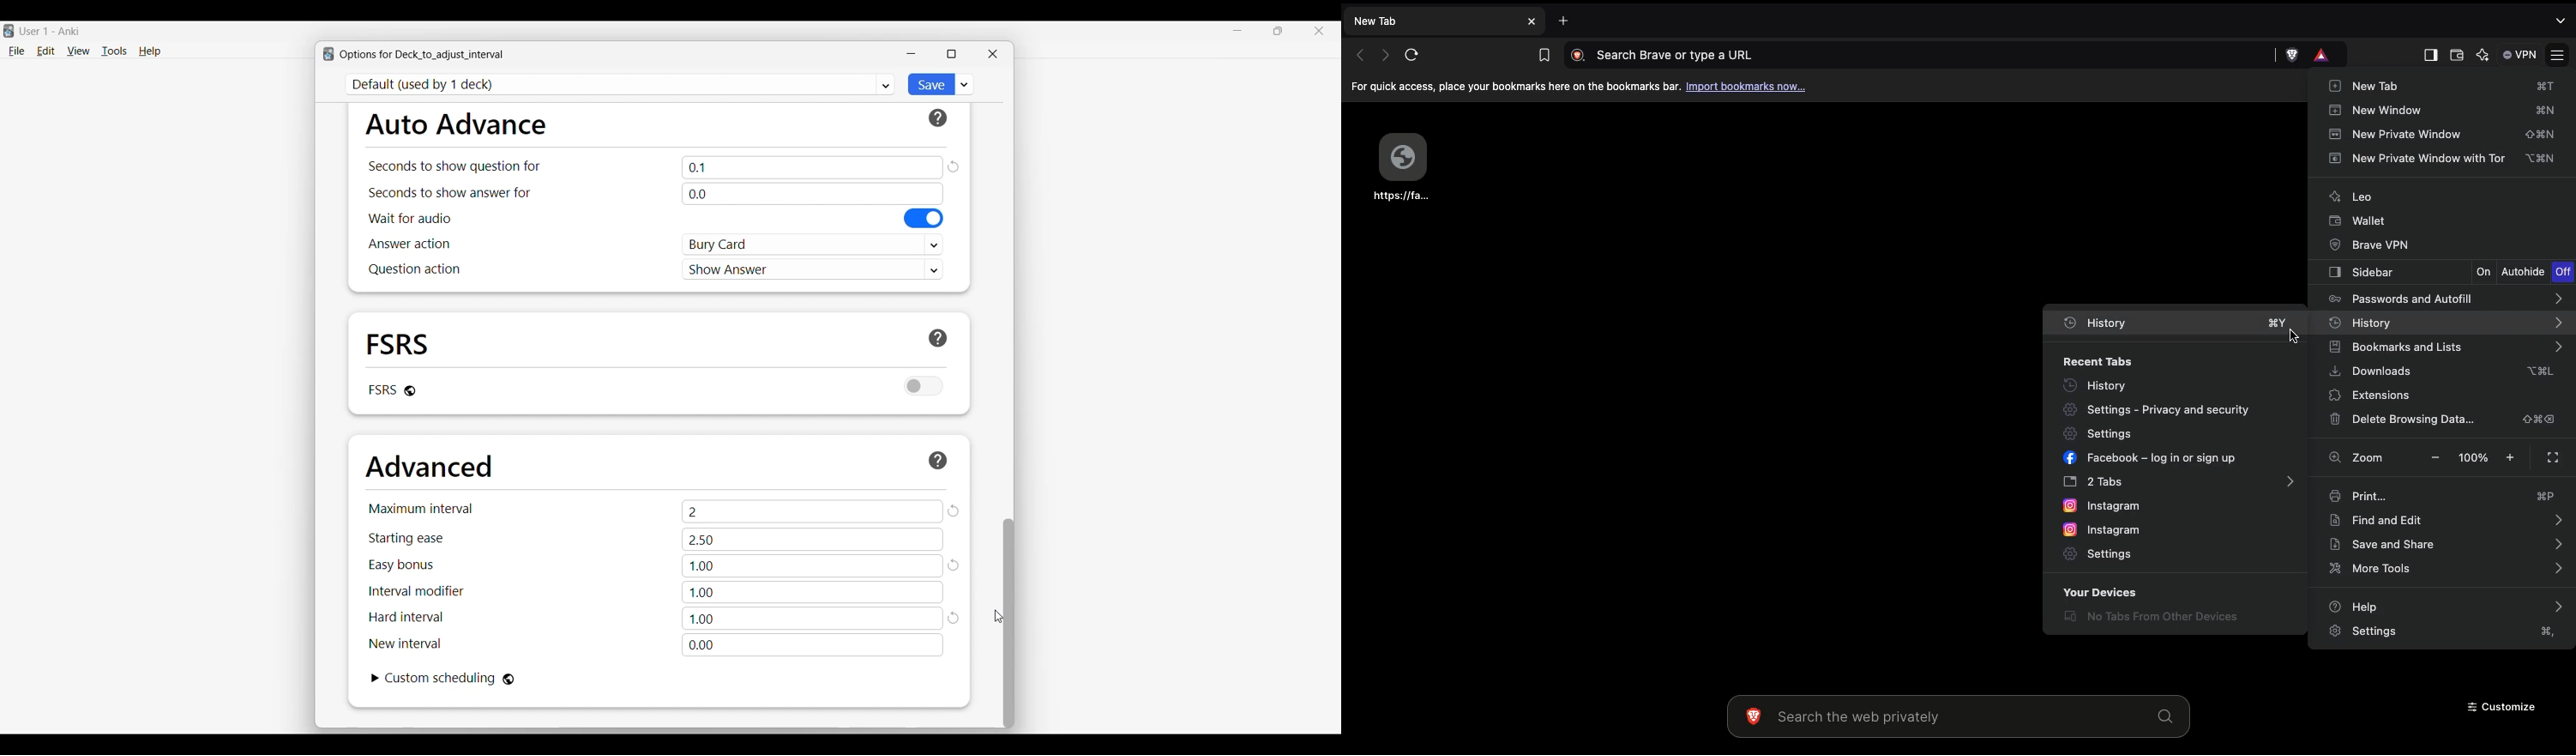  What do you see at coordinates (509, 680) in the screenshot?
I see `Affects the entire collection` at bounding box center [509, 680].